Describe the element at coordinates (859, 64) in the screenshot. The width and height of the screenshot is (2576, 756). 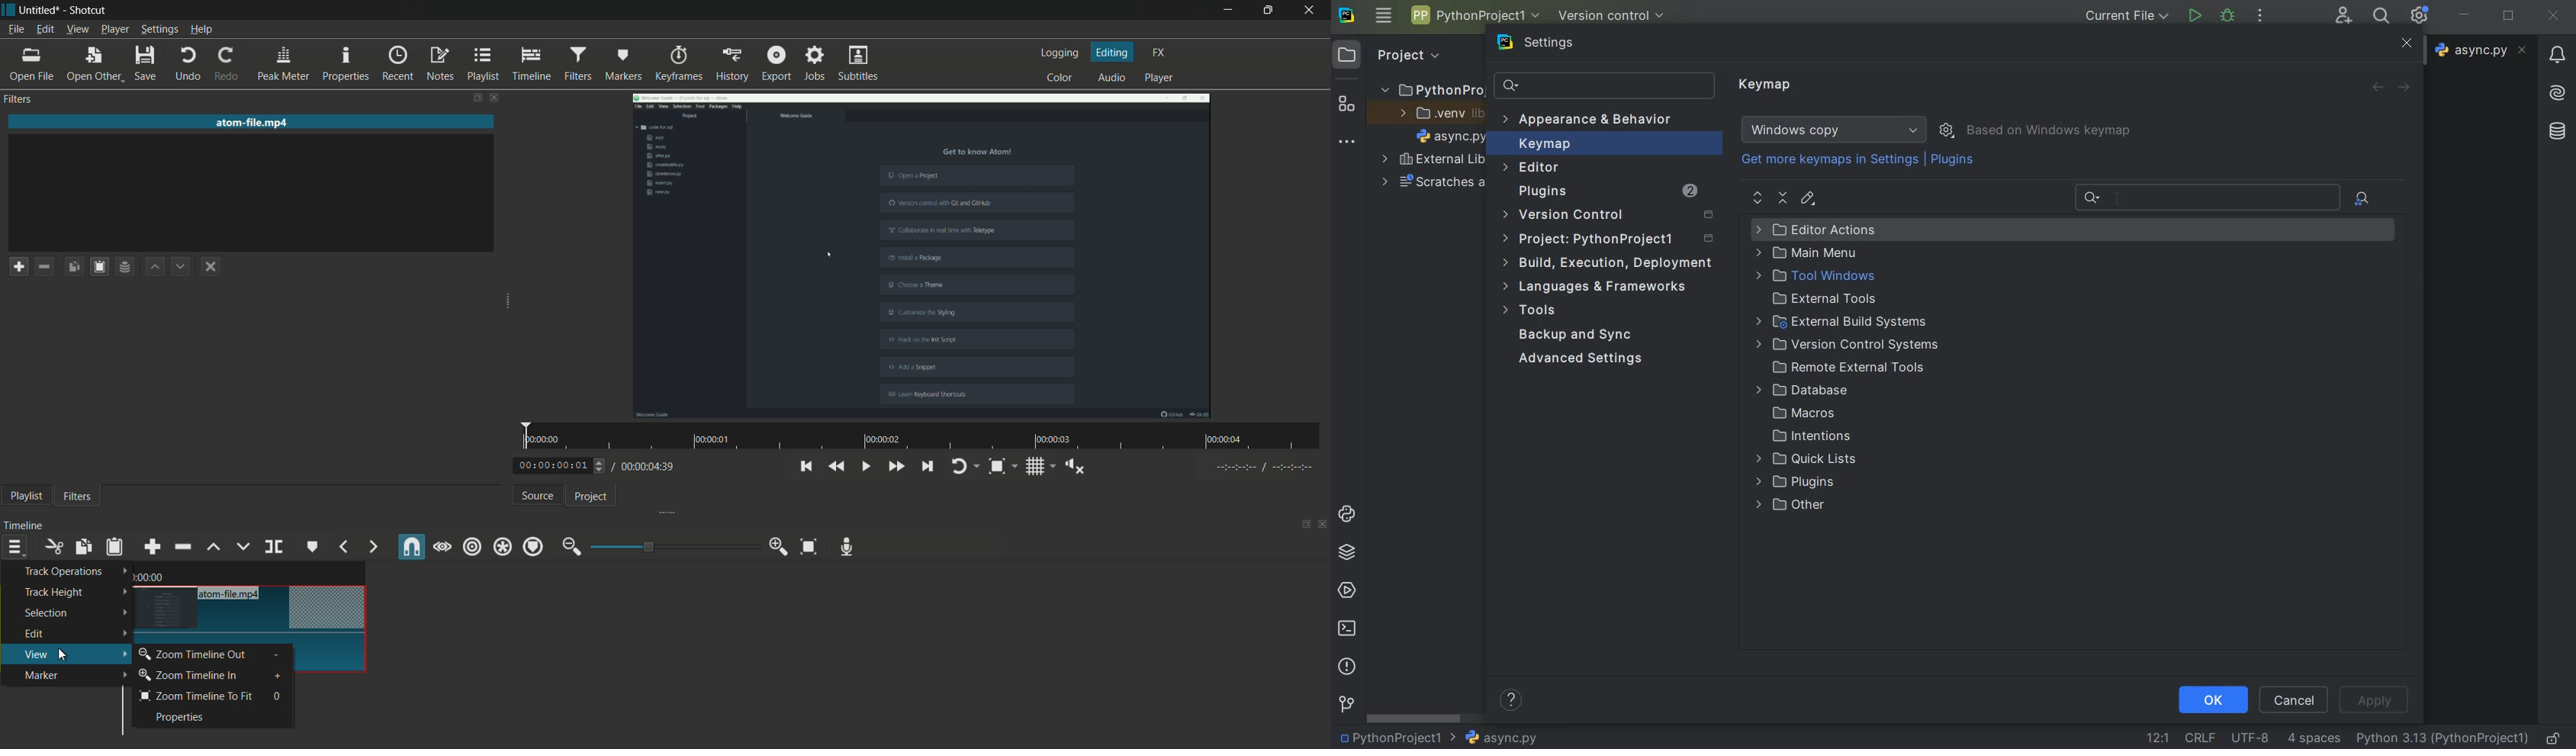
I see `subtitles` at that location.